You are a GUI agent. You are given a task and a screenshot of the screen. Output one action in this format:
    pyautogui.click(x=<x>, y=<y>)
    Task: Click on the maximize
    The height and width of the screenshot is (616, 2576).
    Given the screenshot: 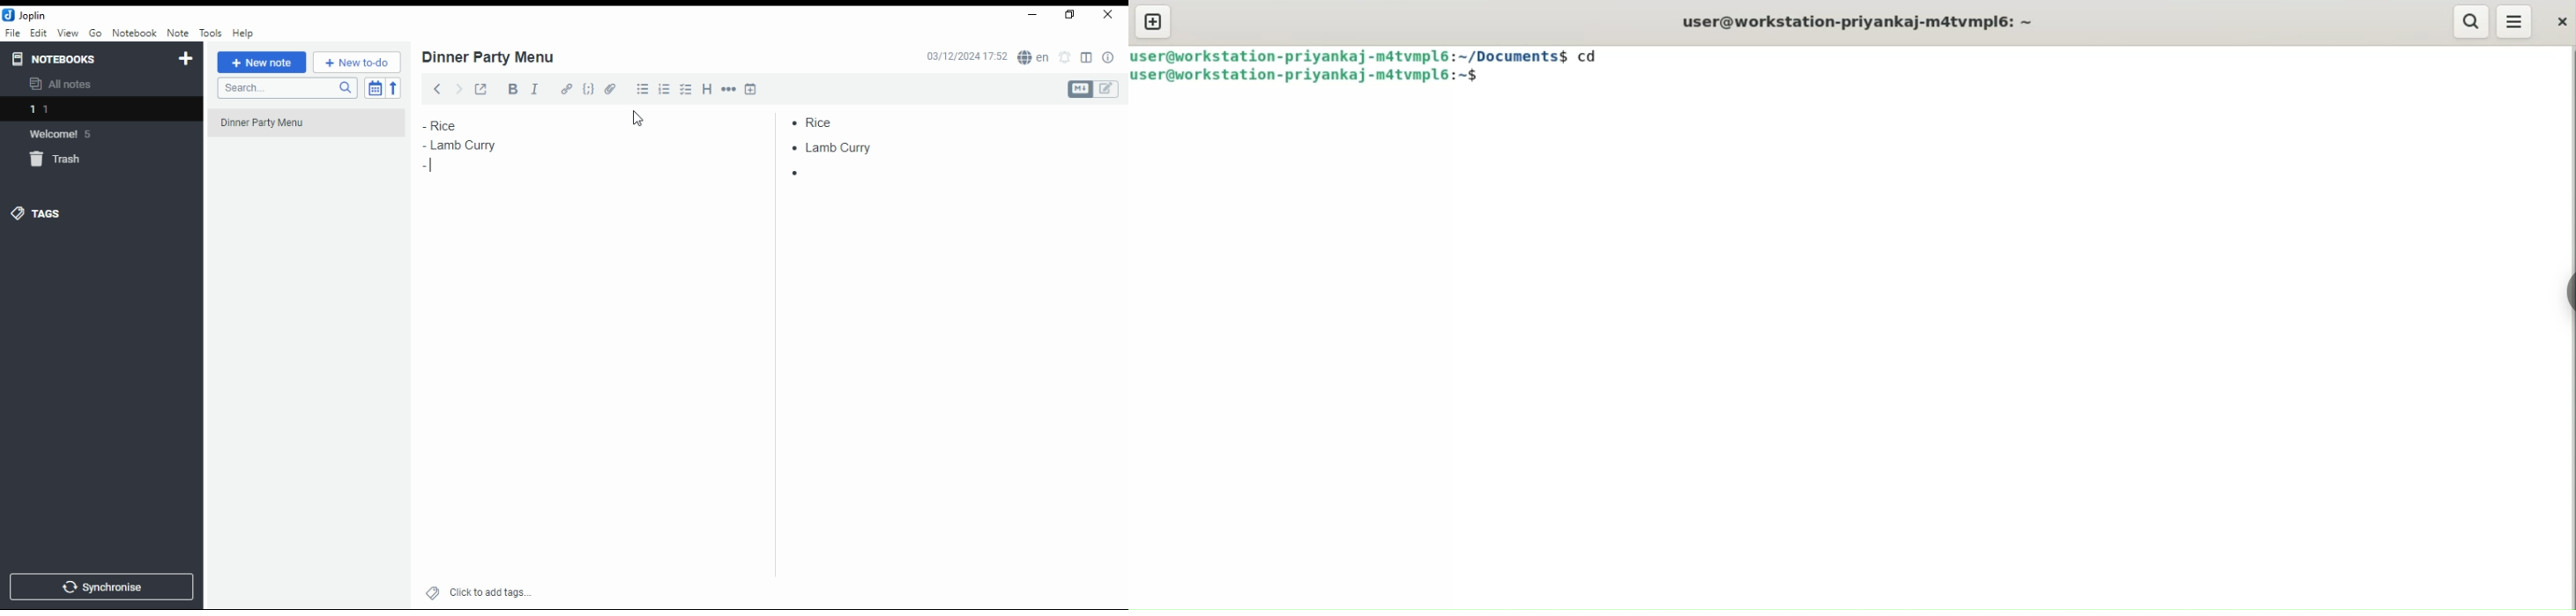 What is the action you would take?
    pyautogui.click(x=1070, y=16)
    